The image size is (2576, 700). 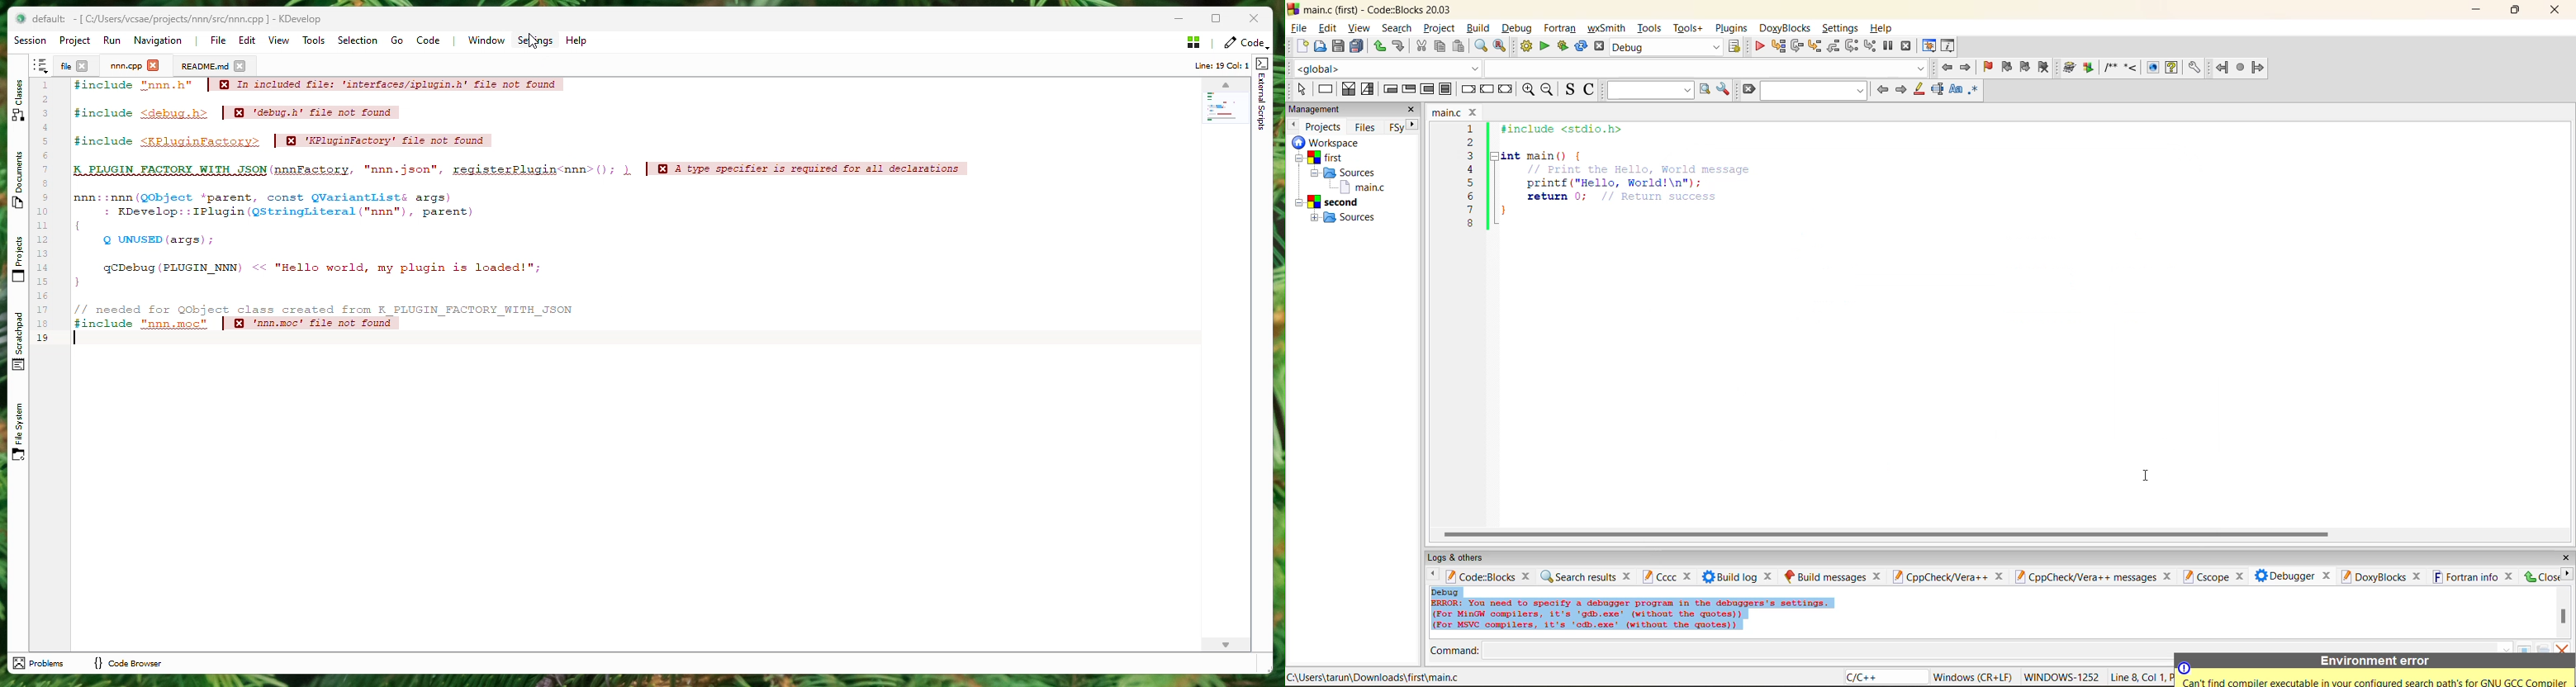 What do you see at coordinates (1974, 677) in the screenshot?
I see `Windows (CR+LF)` at bounding box center [1974, 677].